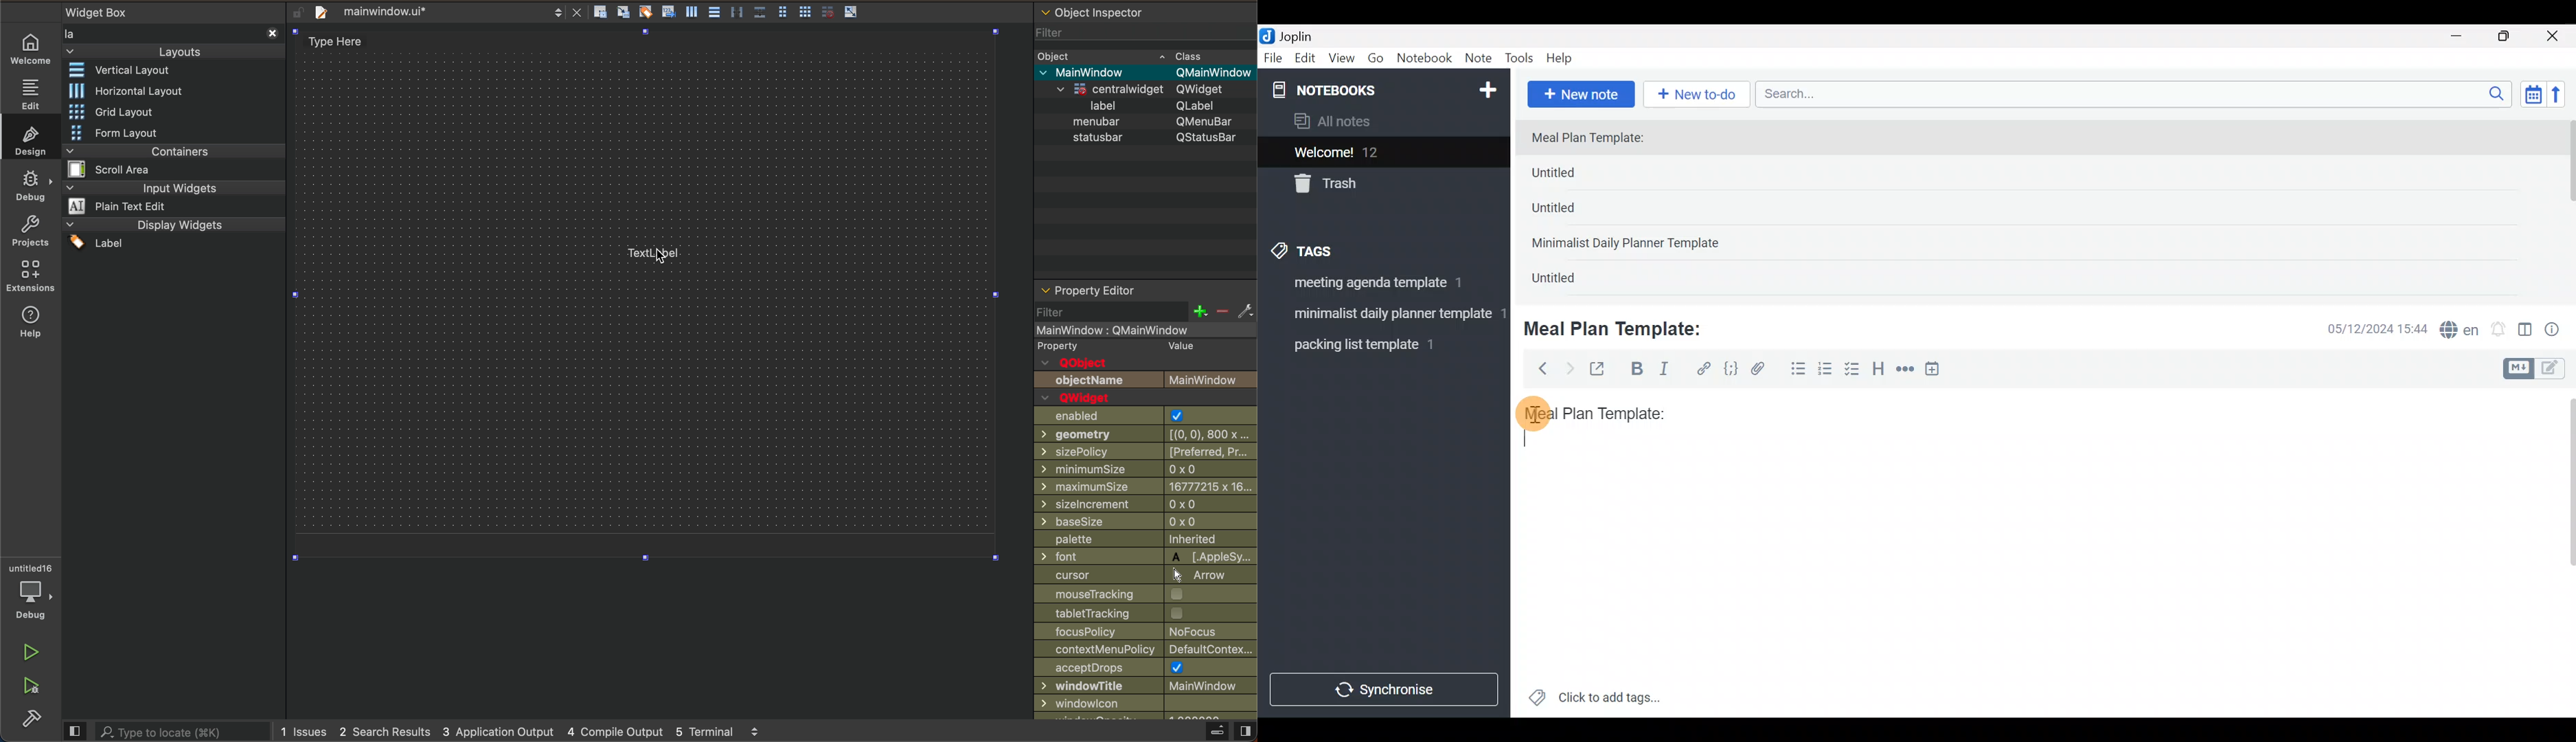 Image resolution: width=2576 pixels, height=756 pixels. Describe the element at coordinates (614, 731) in the screenshot. I see `compile output` at that location.